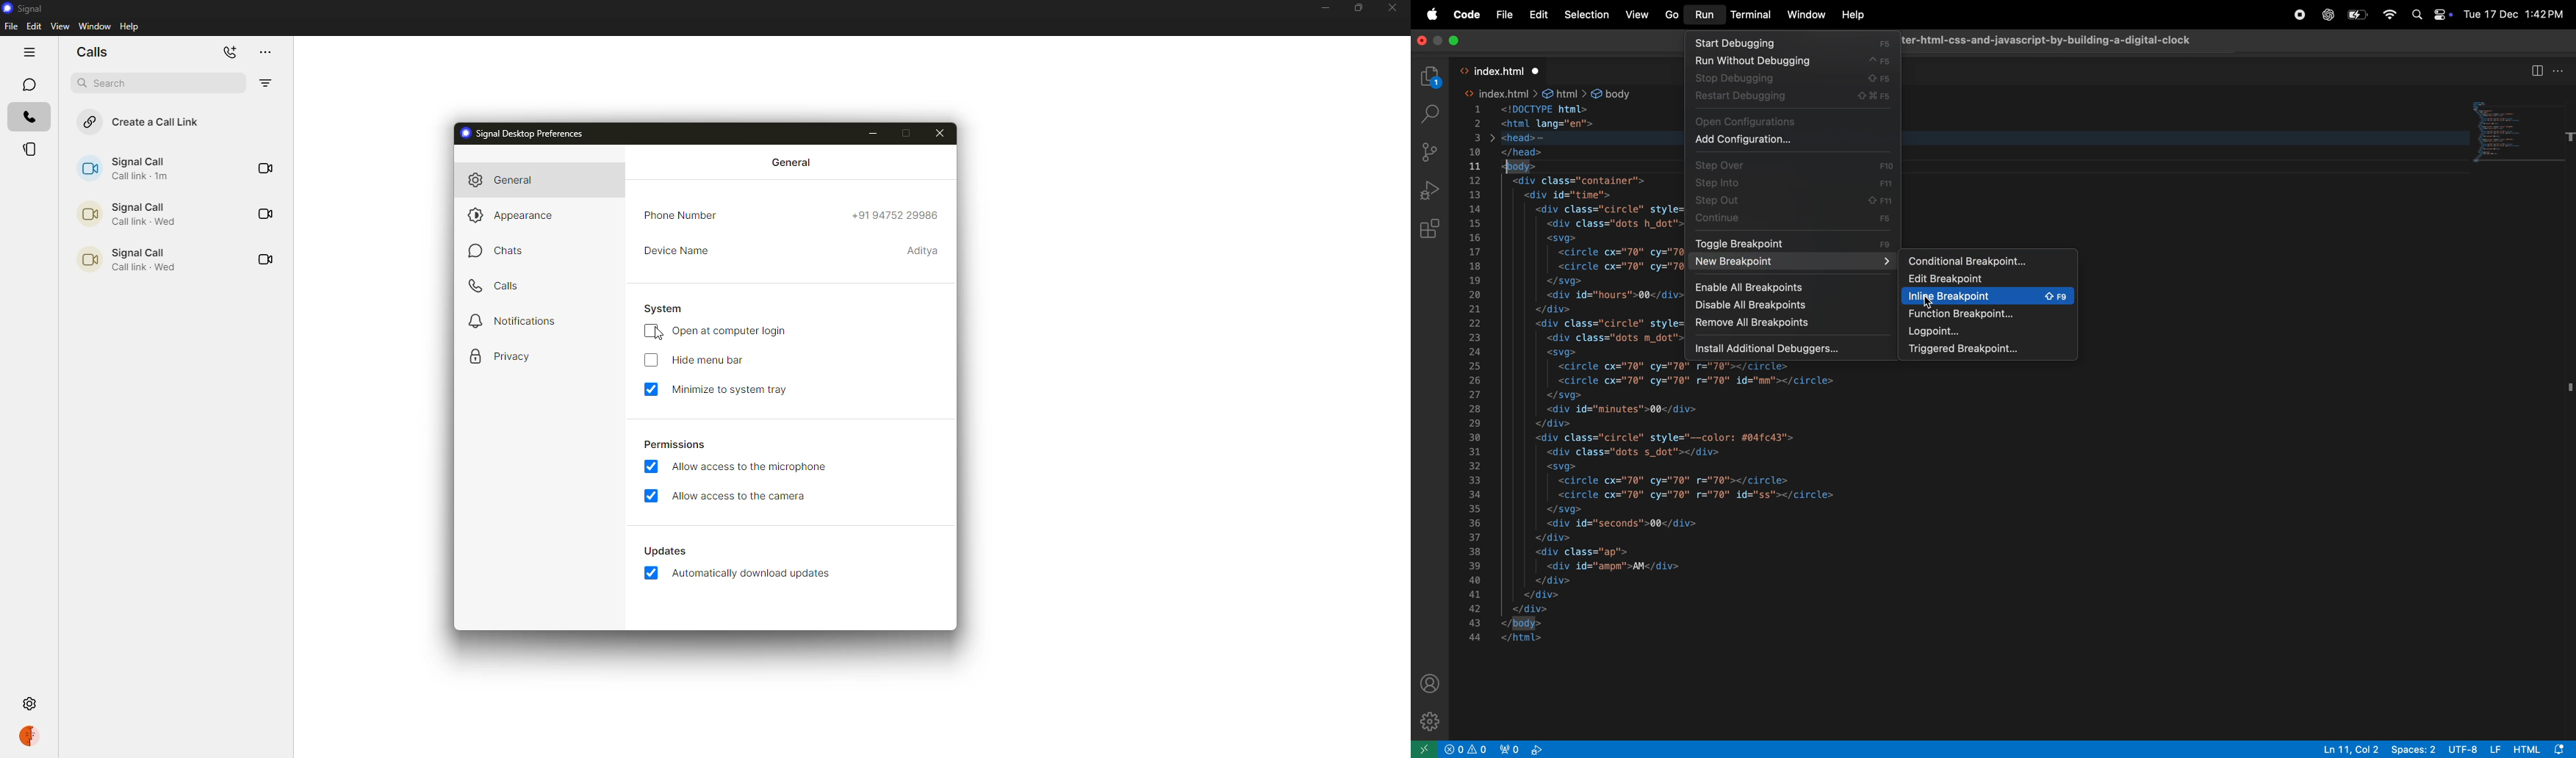  What do you see at coordinates (2441, 12) in the screenshot?
I see `Control Center` at bounding box center [2441, 12].